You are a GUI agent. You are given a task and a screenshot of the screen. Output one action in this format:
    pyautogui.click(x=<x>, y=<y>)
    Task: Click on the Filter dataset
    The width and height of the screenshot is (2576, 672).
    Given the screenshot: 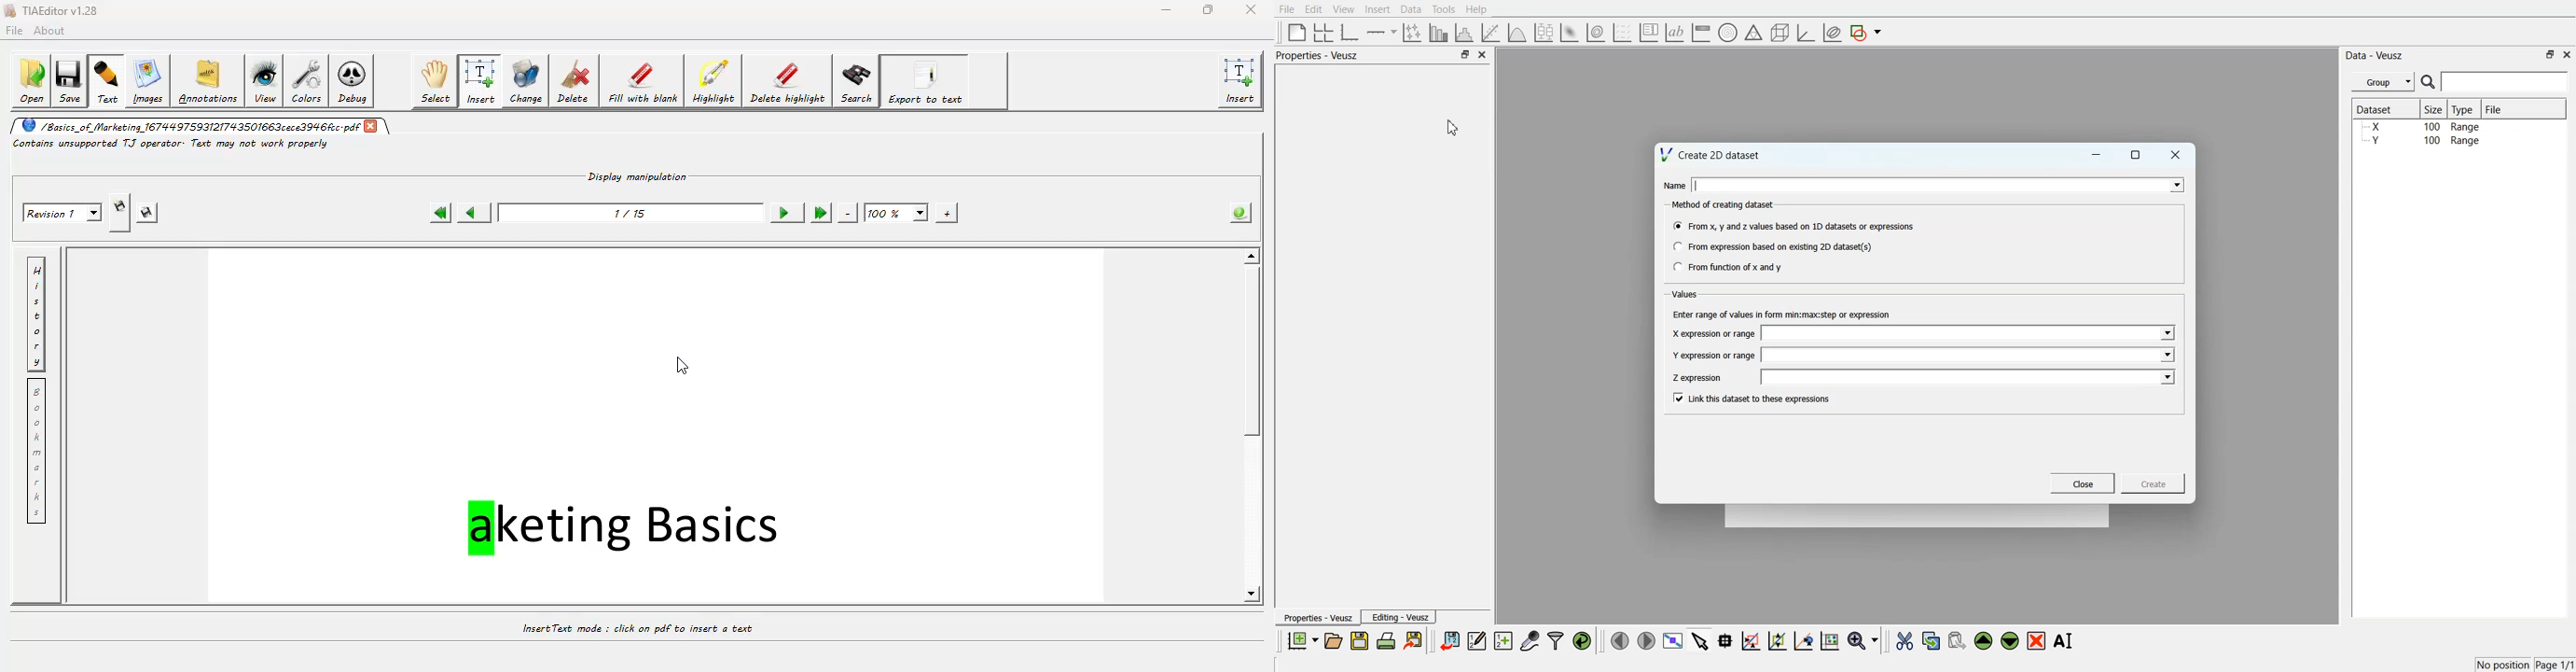 What is the action you would take?
    pyautogui.click(x=1556, y=640)
    